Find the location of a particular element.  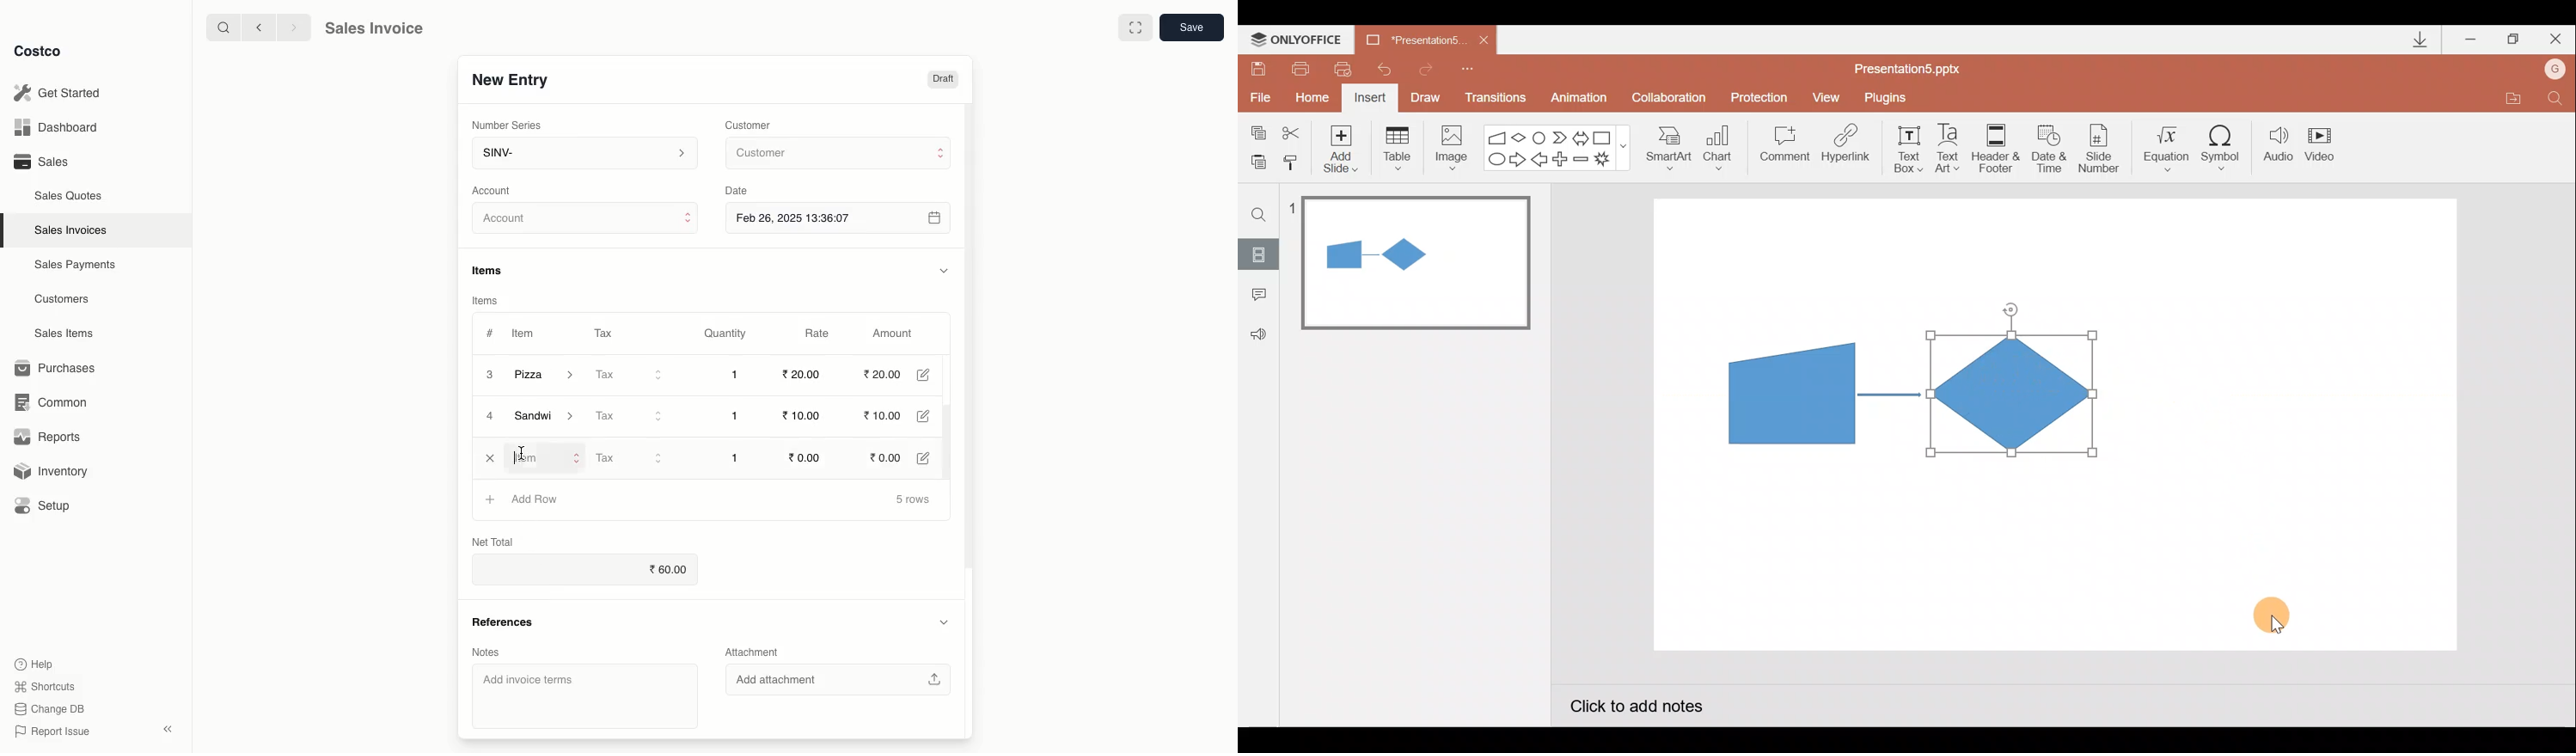

Manual input flow chart  is located at coordinates (1789, 392).